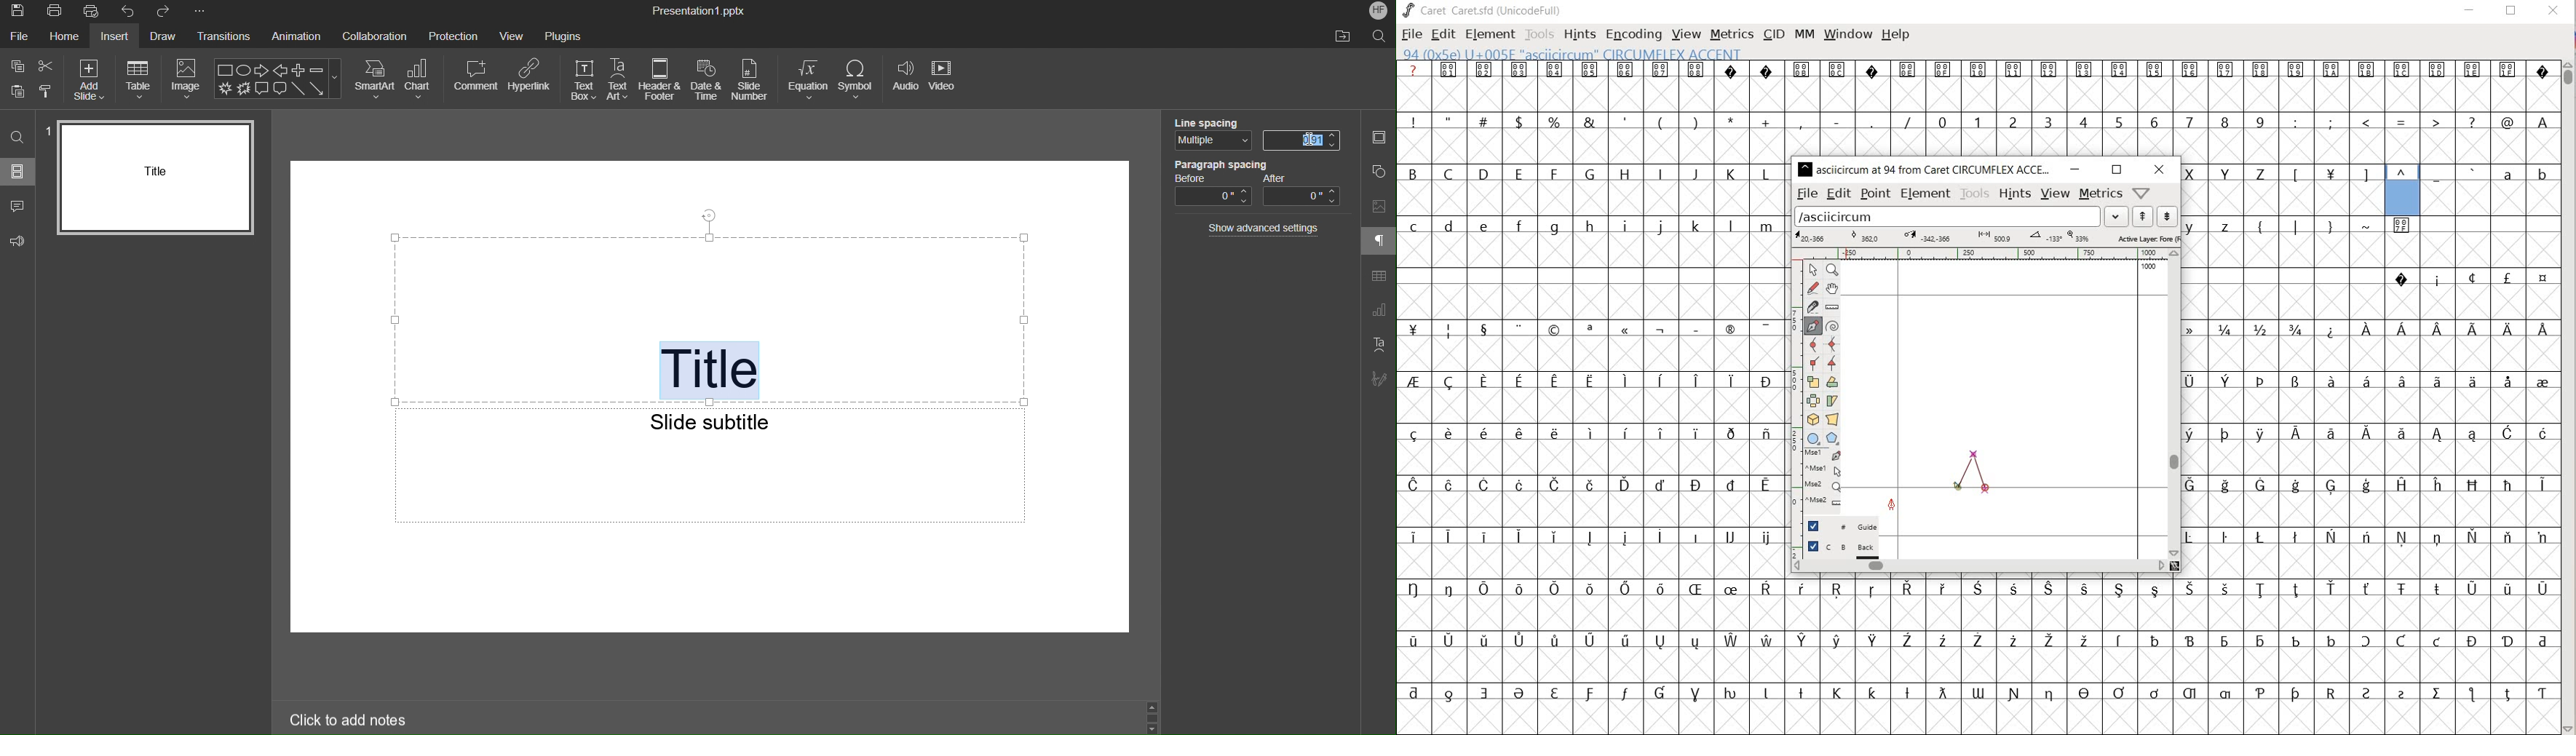 Image resolution: width=2576 pixels, height=756 pixels. Describe the element at coordinates (16, 12) in the screenshot. I see `Save` at that location.